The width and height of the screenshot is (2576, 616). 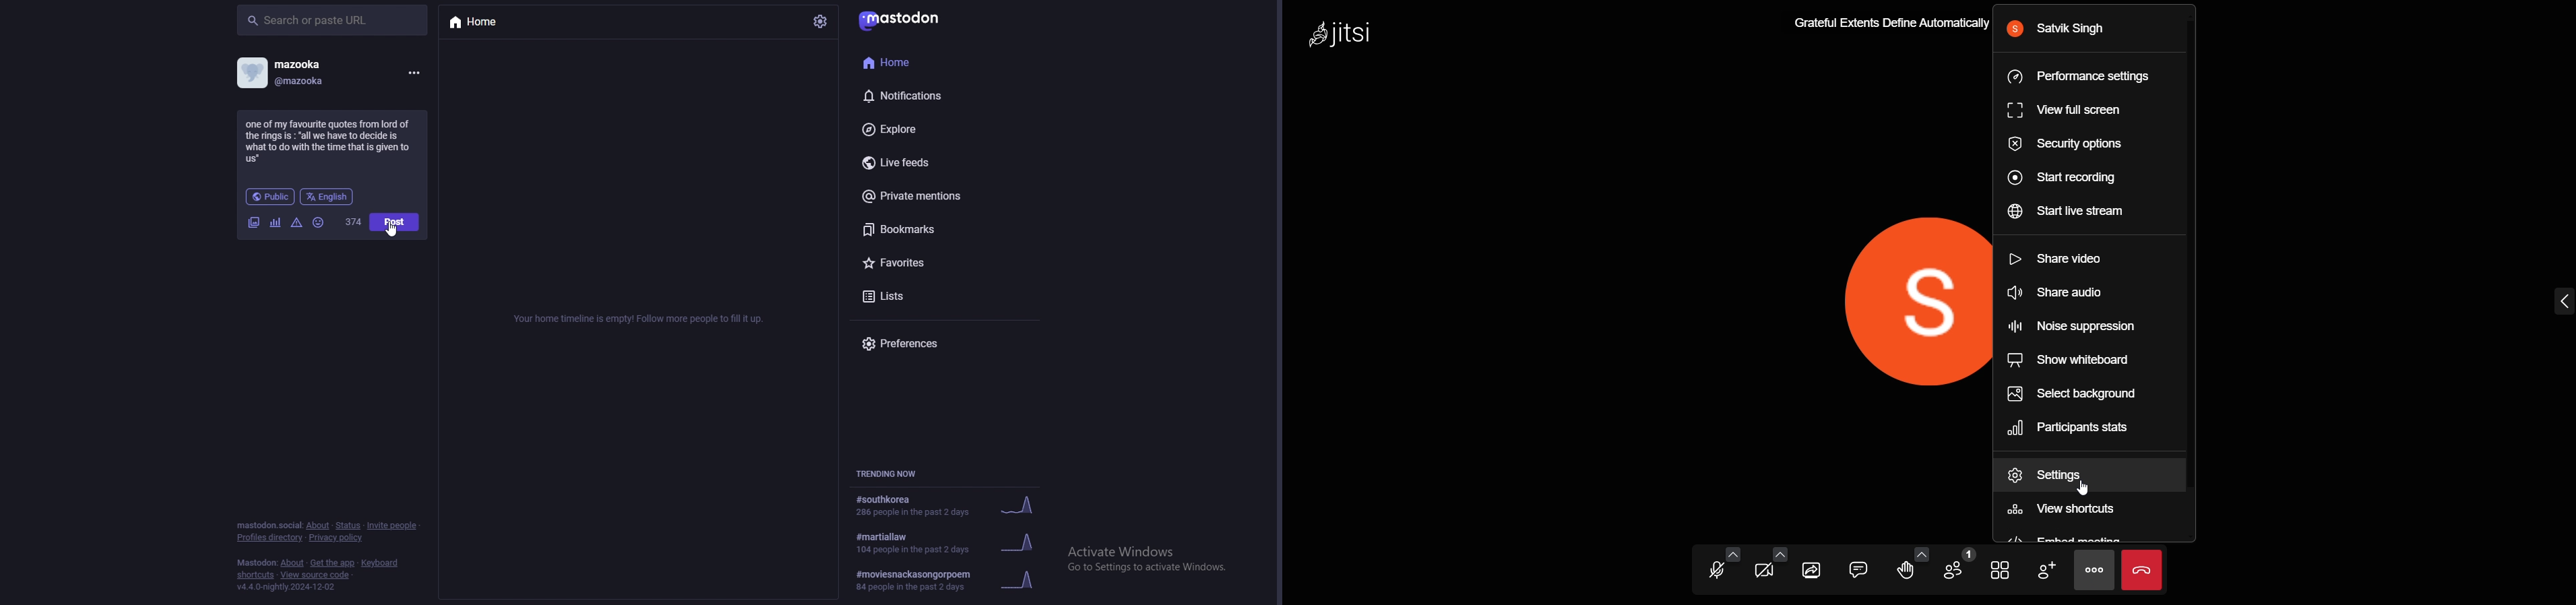 I want to click on notifications, so click(x=928, y=93).